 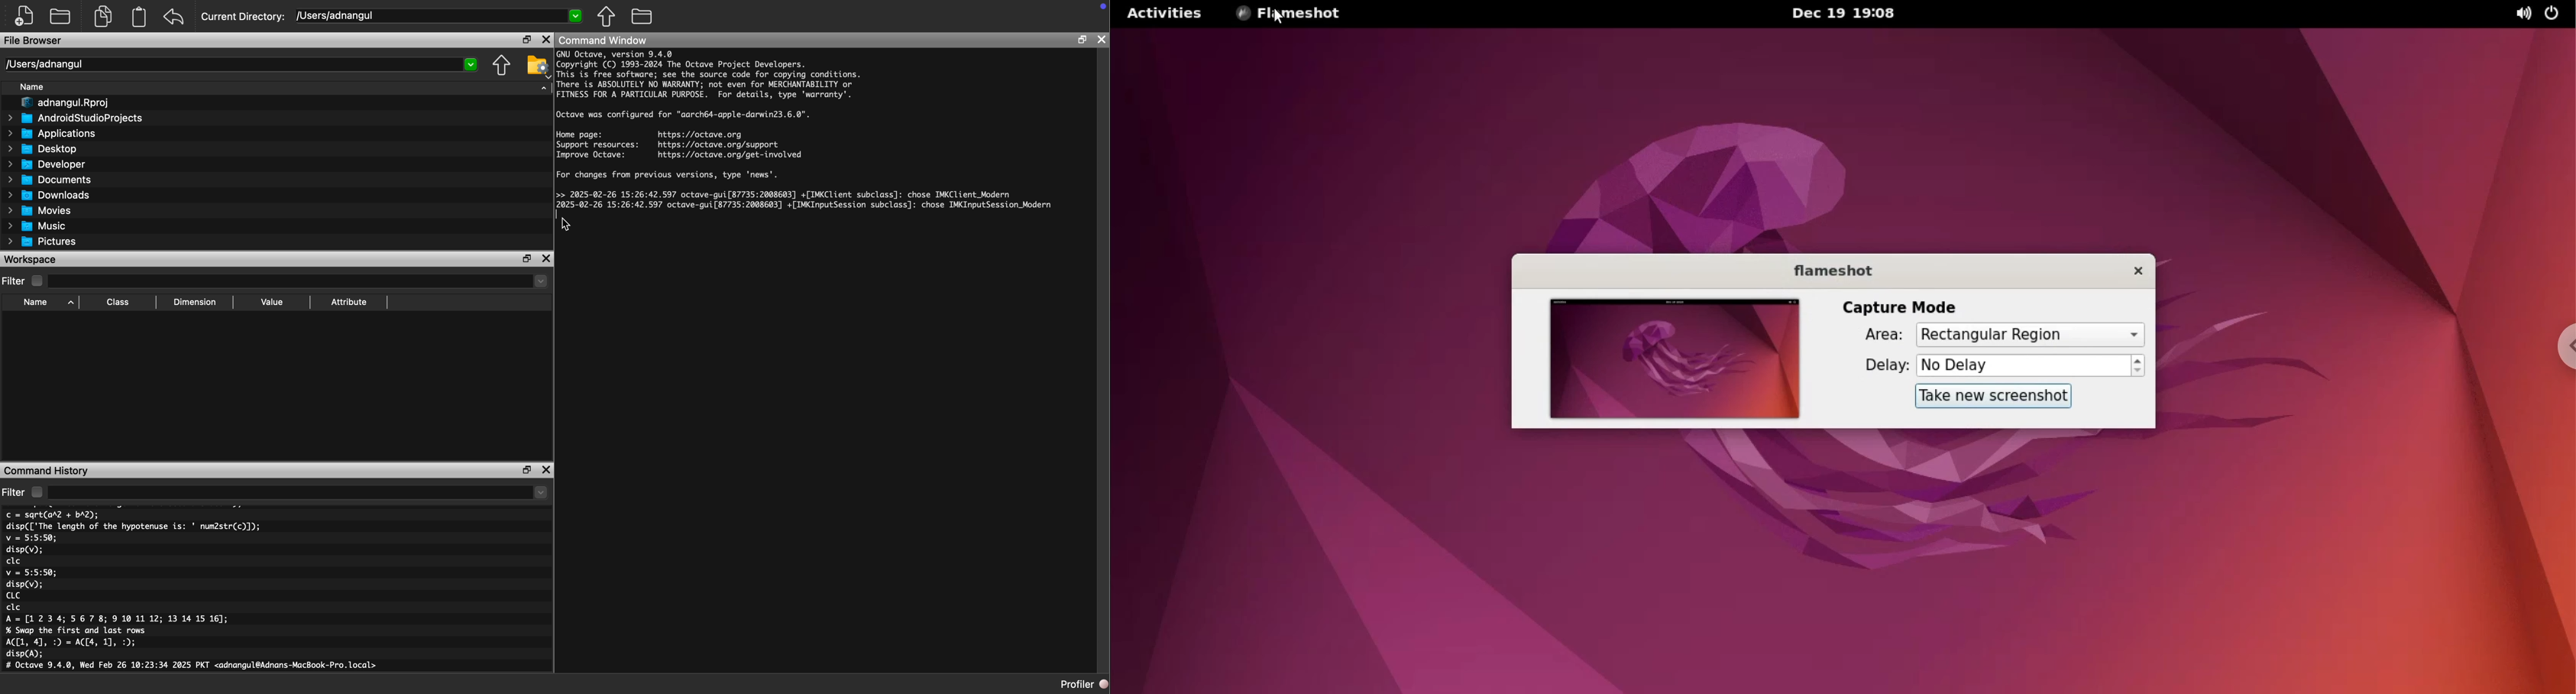 I want to click on Folder Settings, so click(x=538, y=66).